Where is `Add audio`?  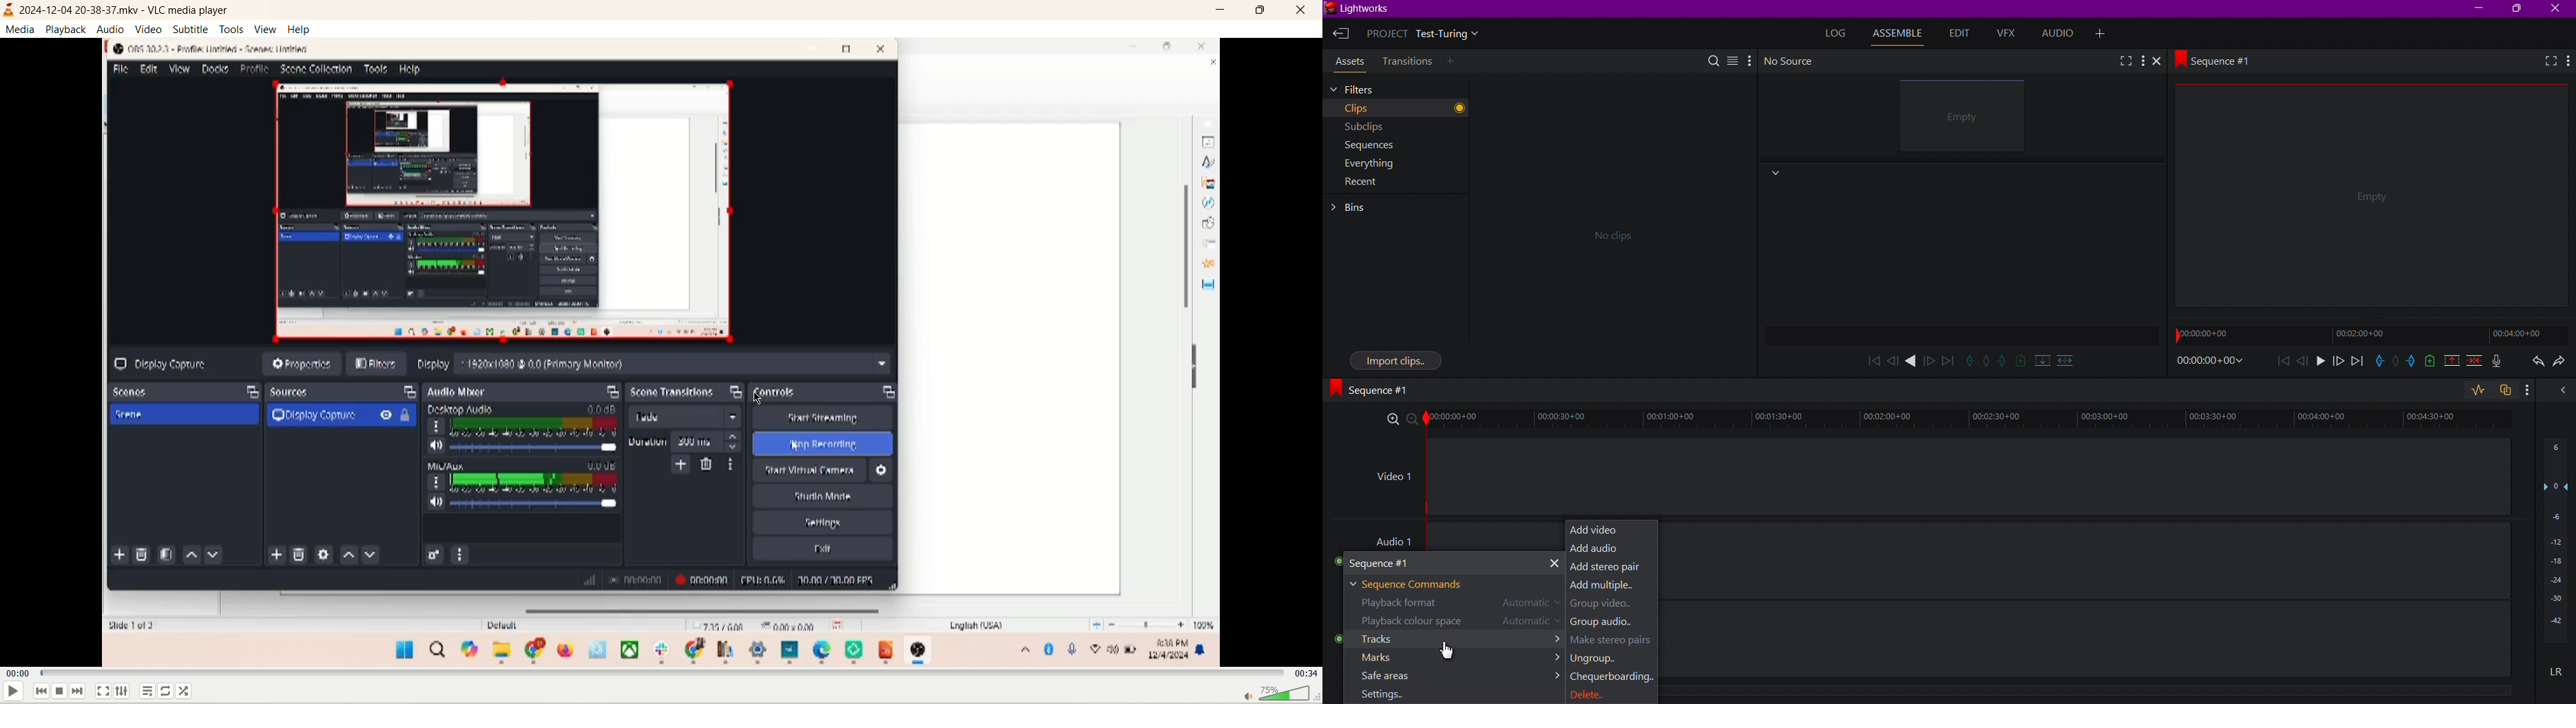
Add audio is located at coordinates (1610, 549).